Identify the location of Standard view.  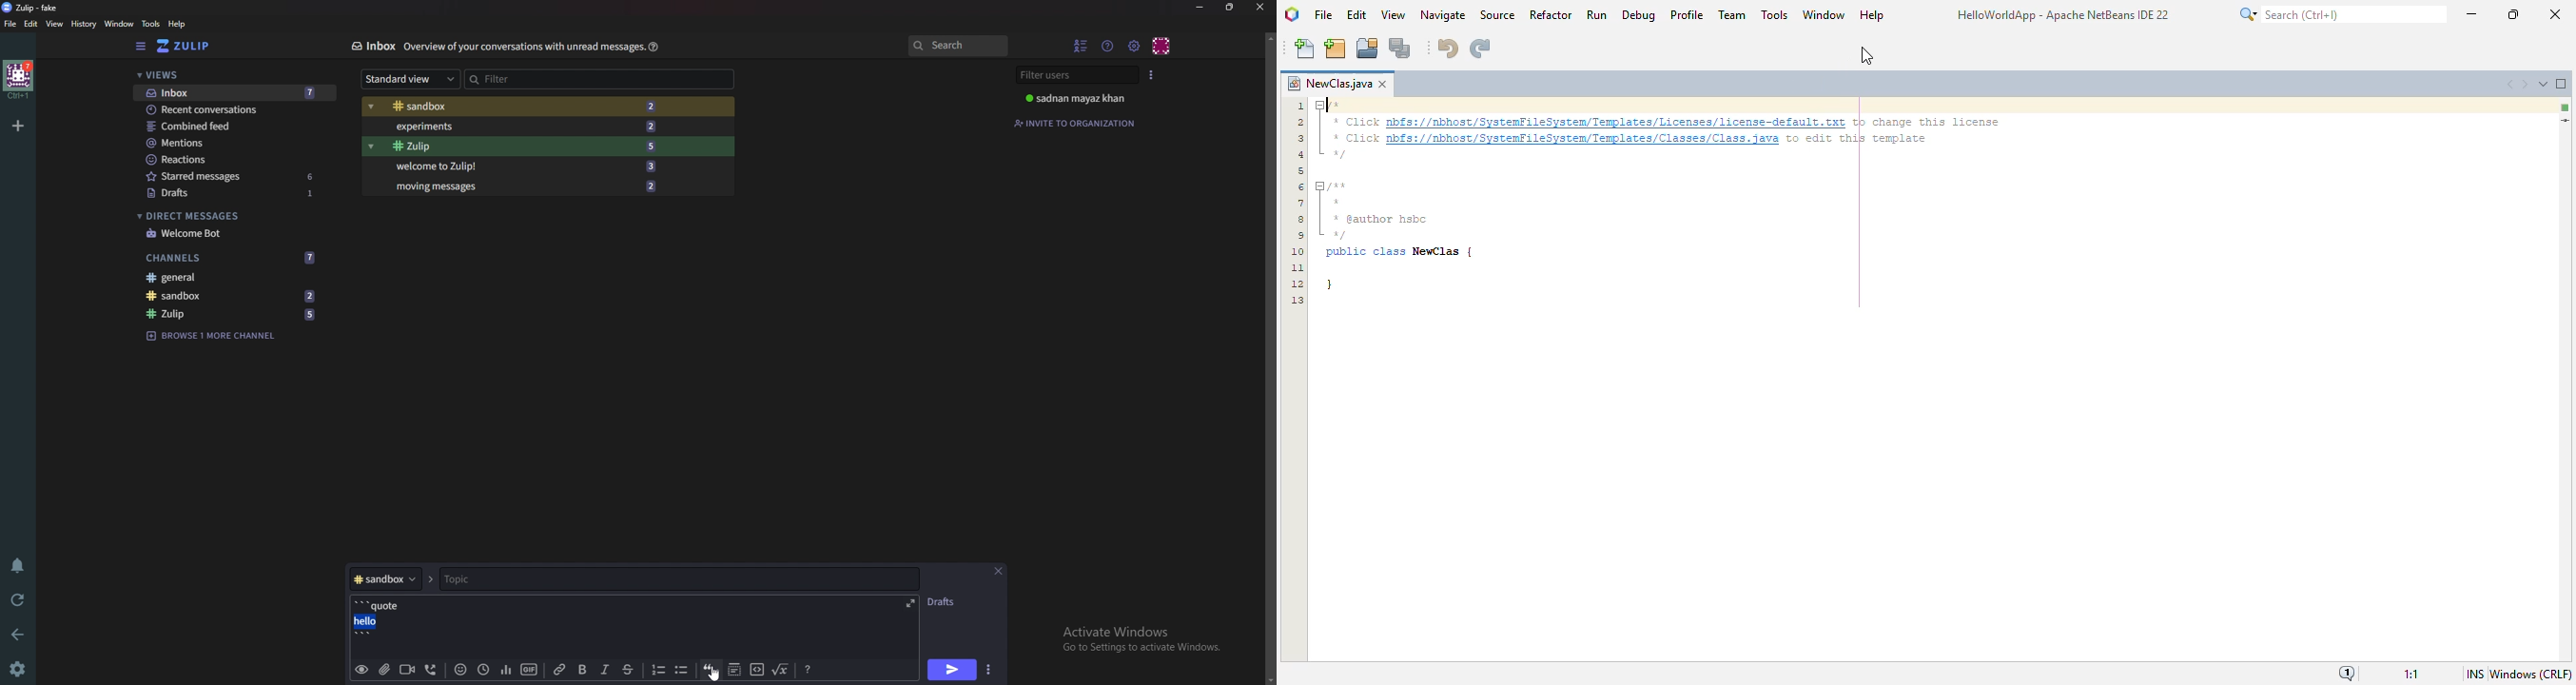
(410, 79).